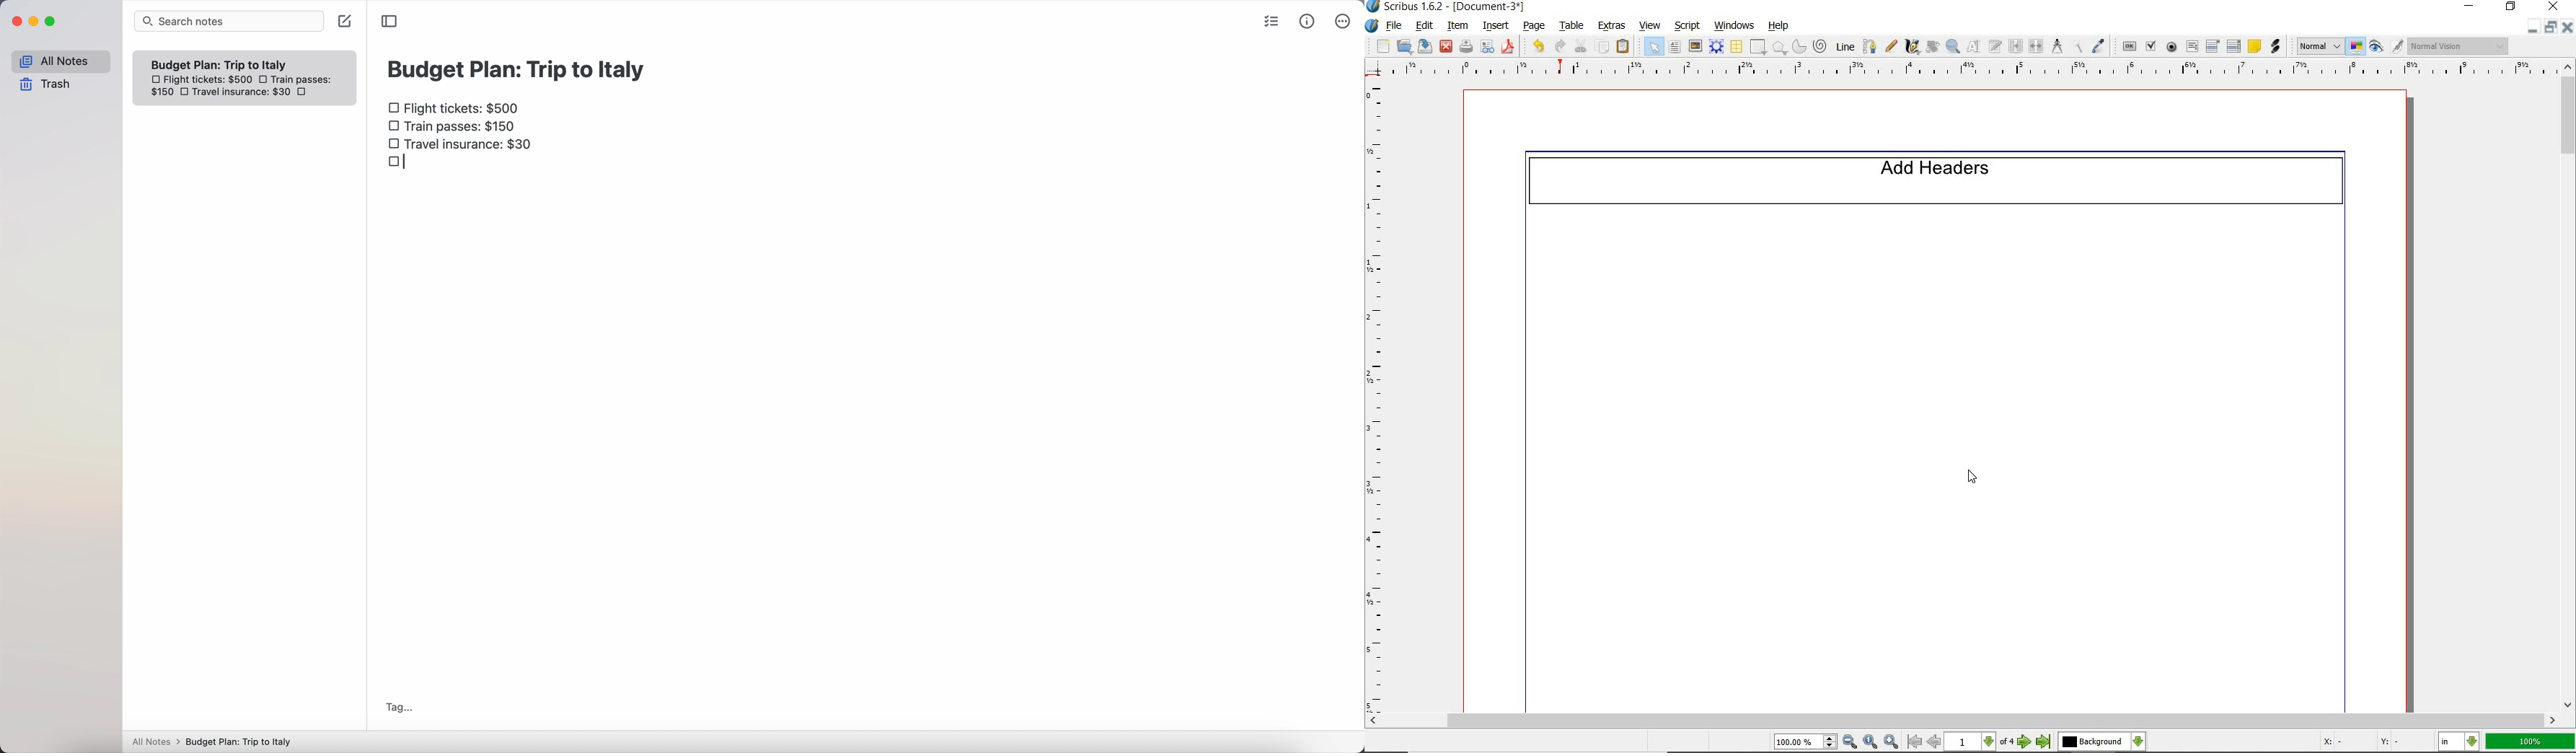  I want to click on edit text with story editor, so click(1995, 46).